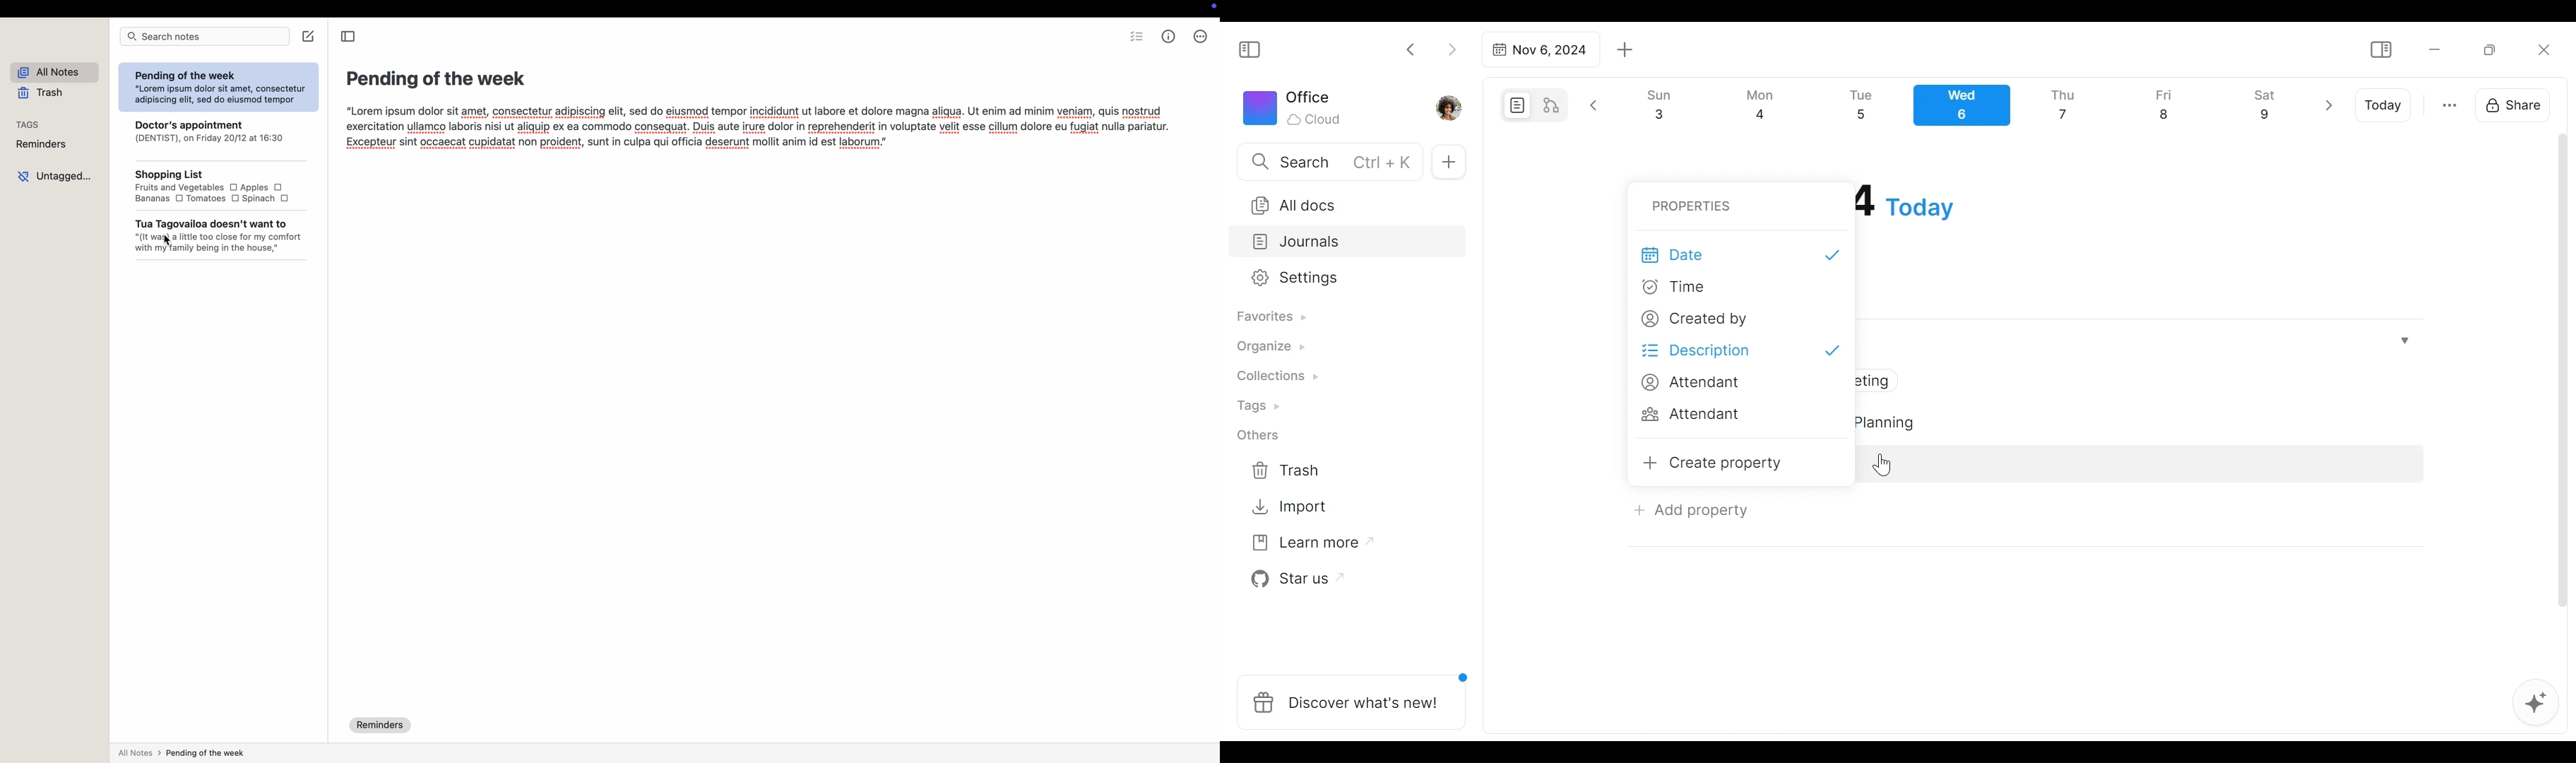  Describe the element at coordinates (757, 131) in the screenshot. I see `“Lorem ipsum dolor sit amet, consectetur adipiscing elit, sed do eiusmod tempor incididunt ut labore et dolore magna aligua. Ut enim ad minim veniam, quis nostrud
exercitation ullamco laboris nisi ut aliquip ex ea commodo consequat. Duis aute irure dolor in reprehenderit in voluptate velit esse cillum dolore eu fugiat nulla pariatur.
Excepteur sint occaecat cupidatat non proident, sunt in culpa qui officia deserunt mollit anim id est laborum."` at that location.